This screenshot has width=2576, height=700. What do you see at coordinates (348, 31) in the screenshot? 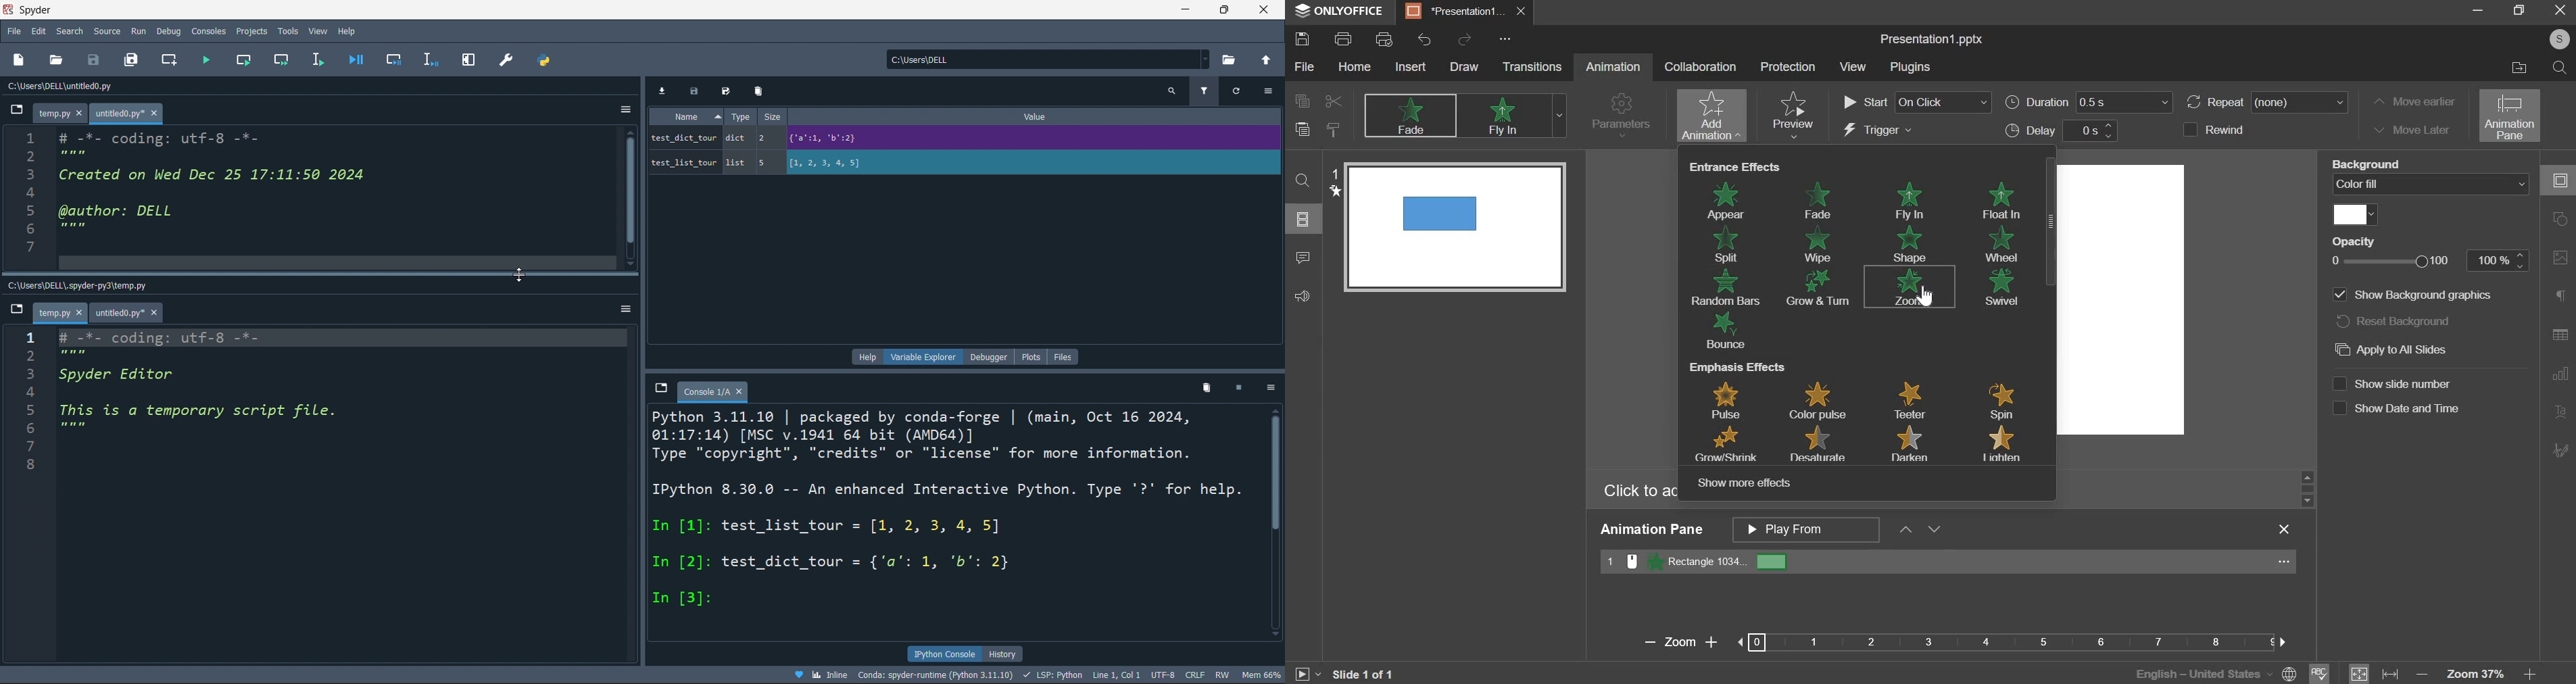
I see `help` at bounding box center [348, 31].